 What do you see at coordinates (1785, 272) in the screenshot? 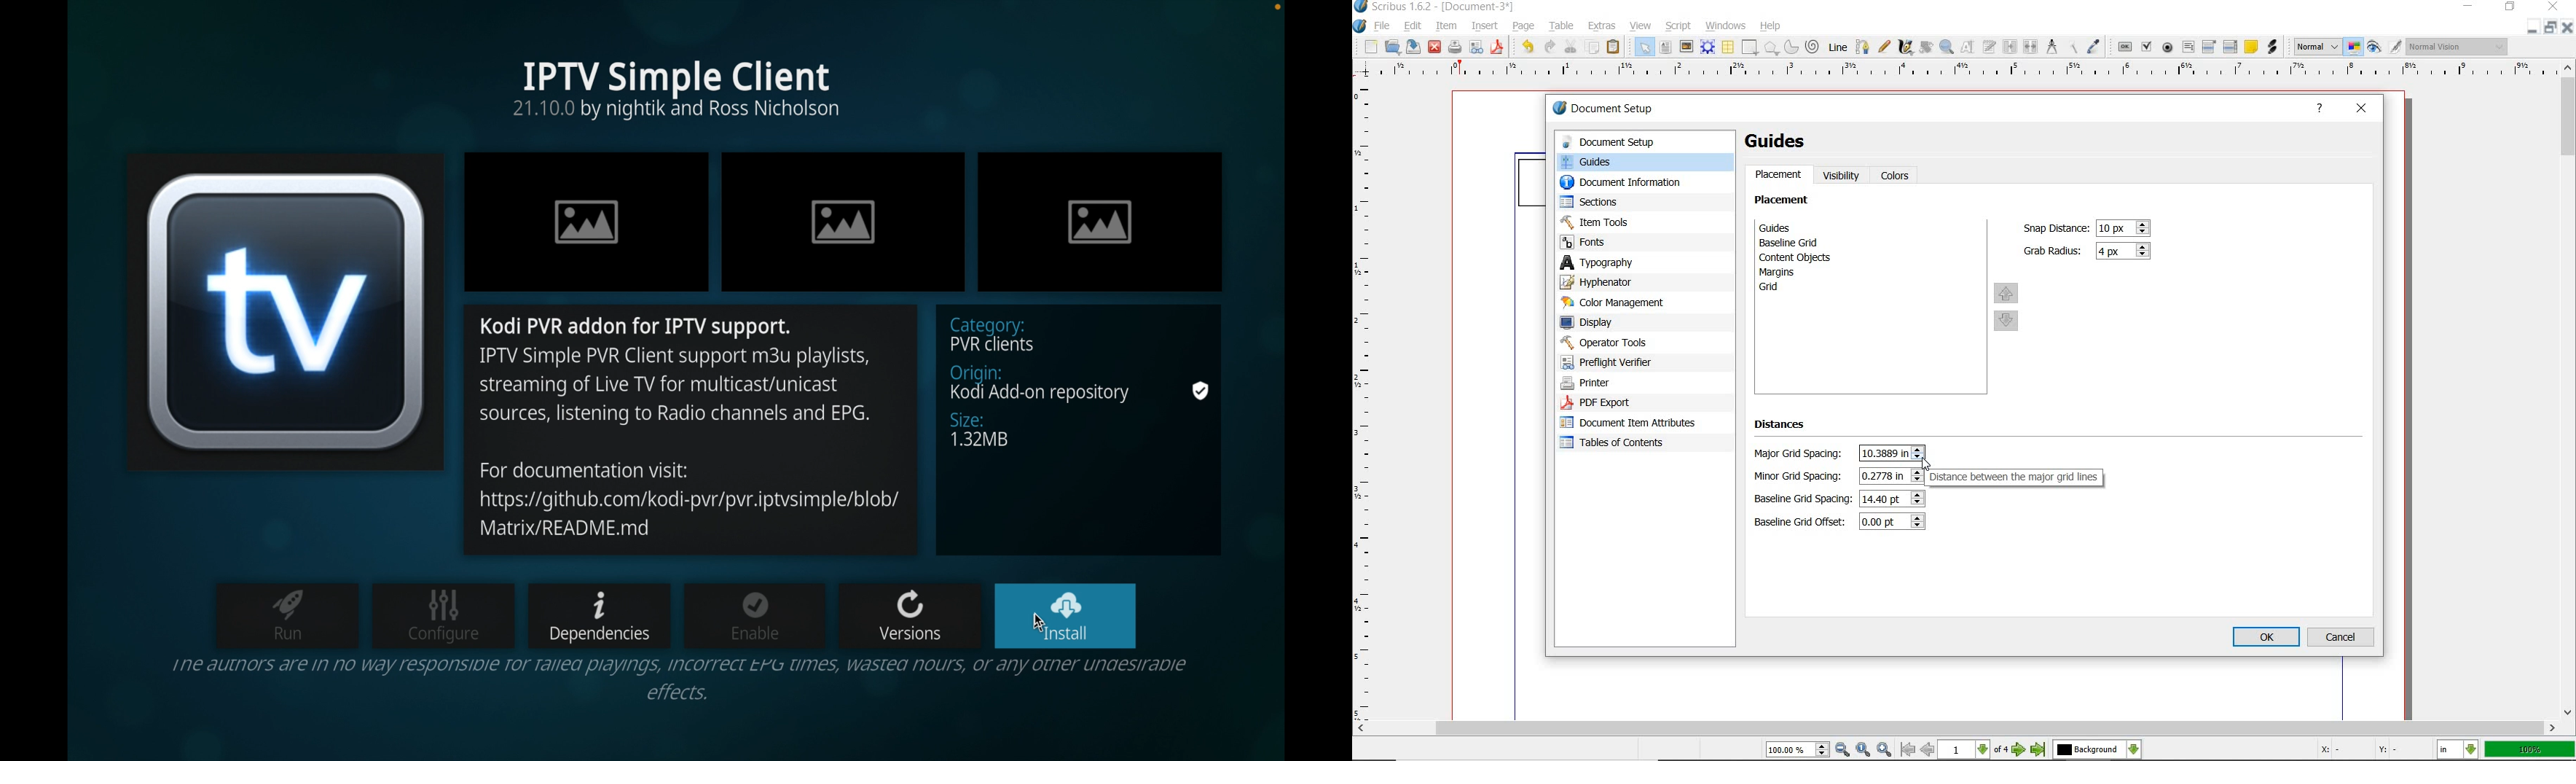
I see `margins` at bounding box center [1785, 272].